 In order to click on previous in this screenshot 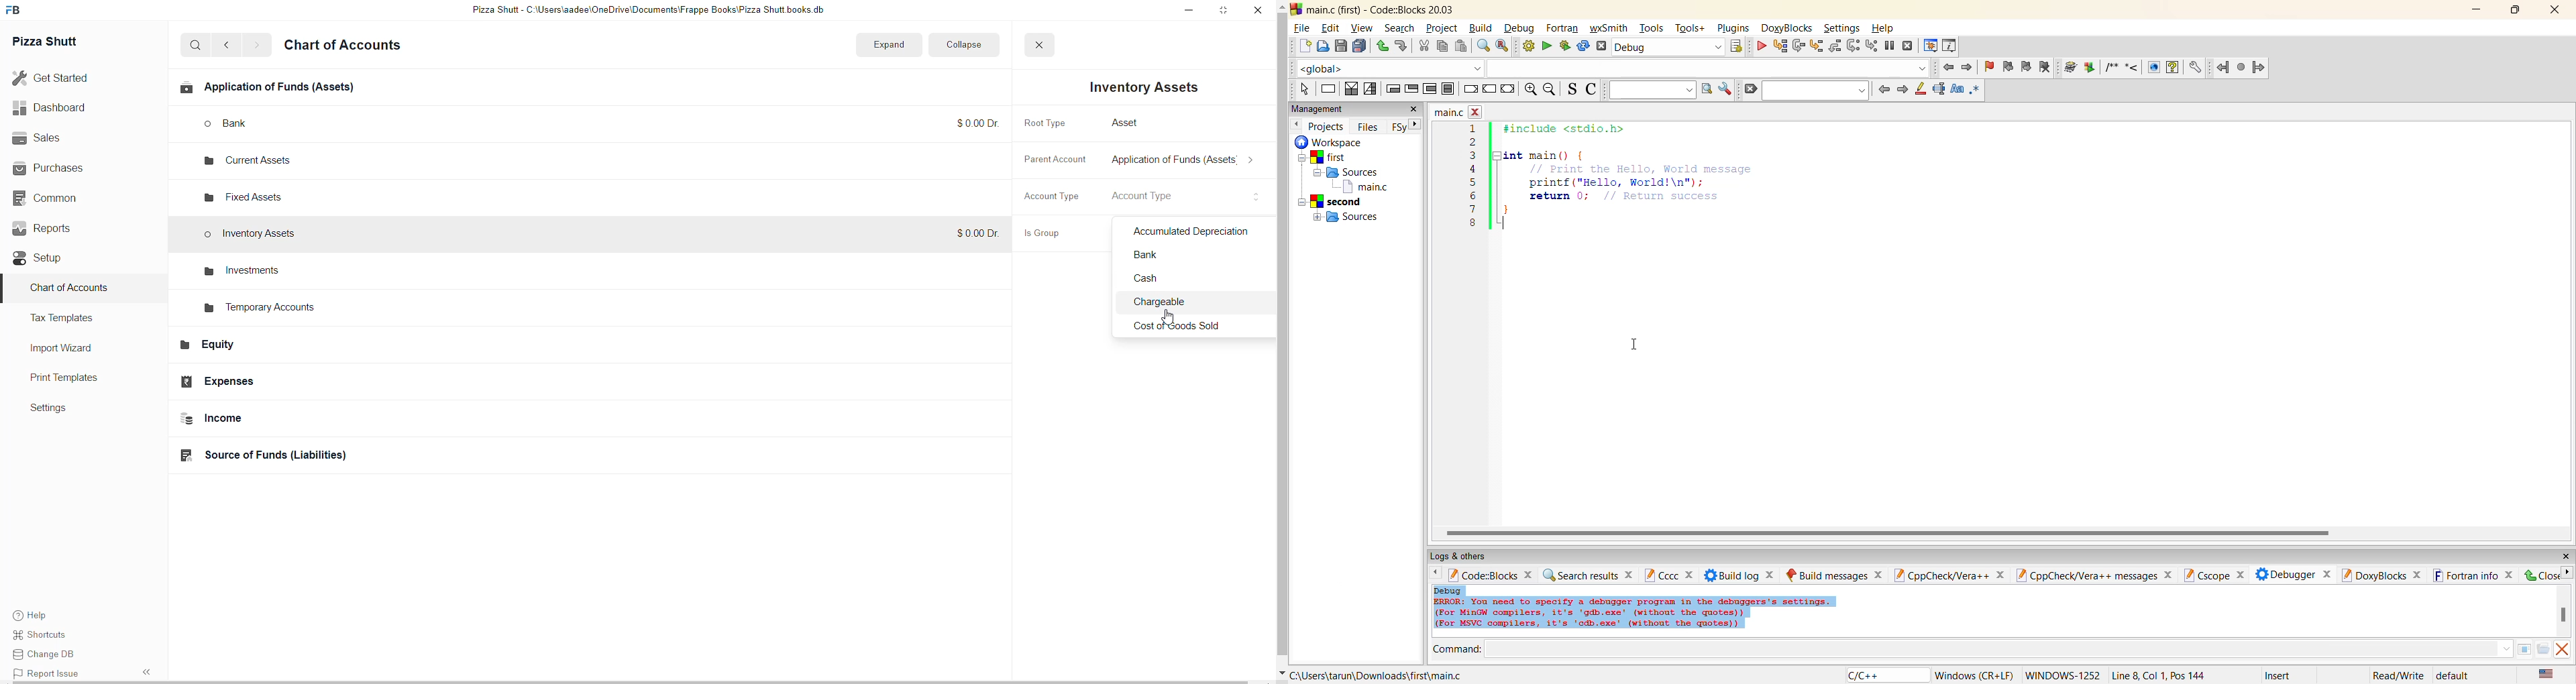, I will do `click(1882, 89)`.